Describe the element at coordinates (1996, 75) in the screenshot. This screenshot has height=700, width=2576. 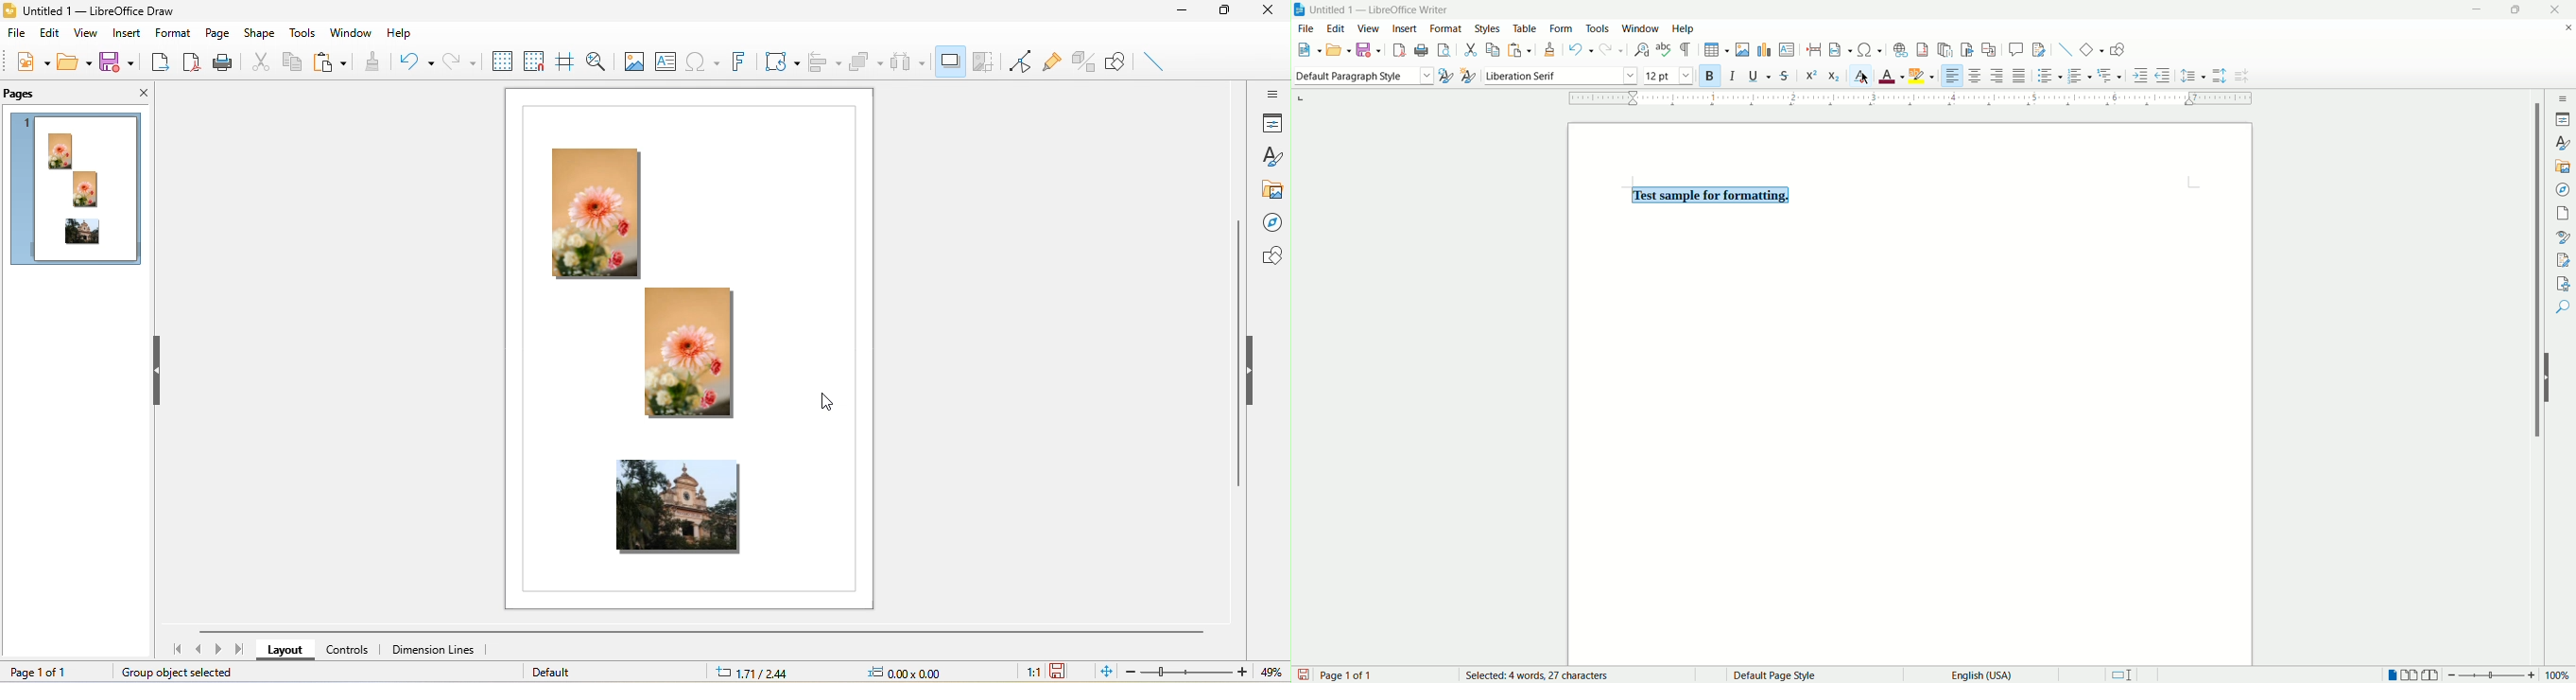
I see `align right` at that location.